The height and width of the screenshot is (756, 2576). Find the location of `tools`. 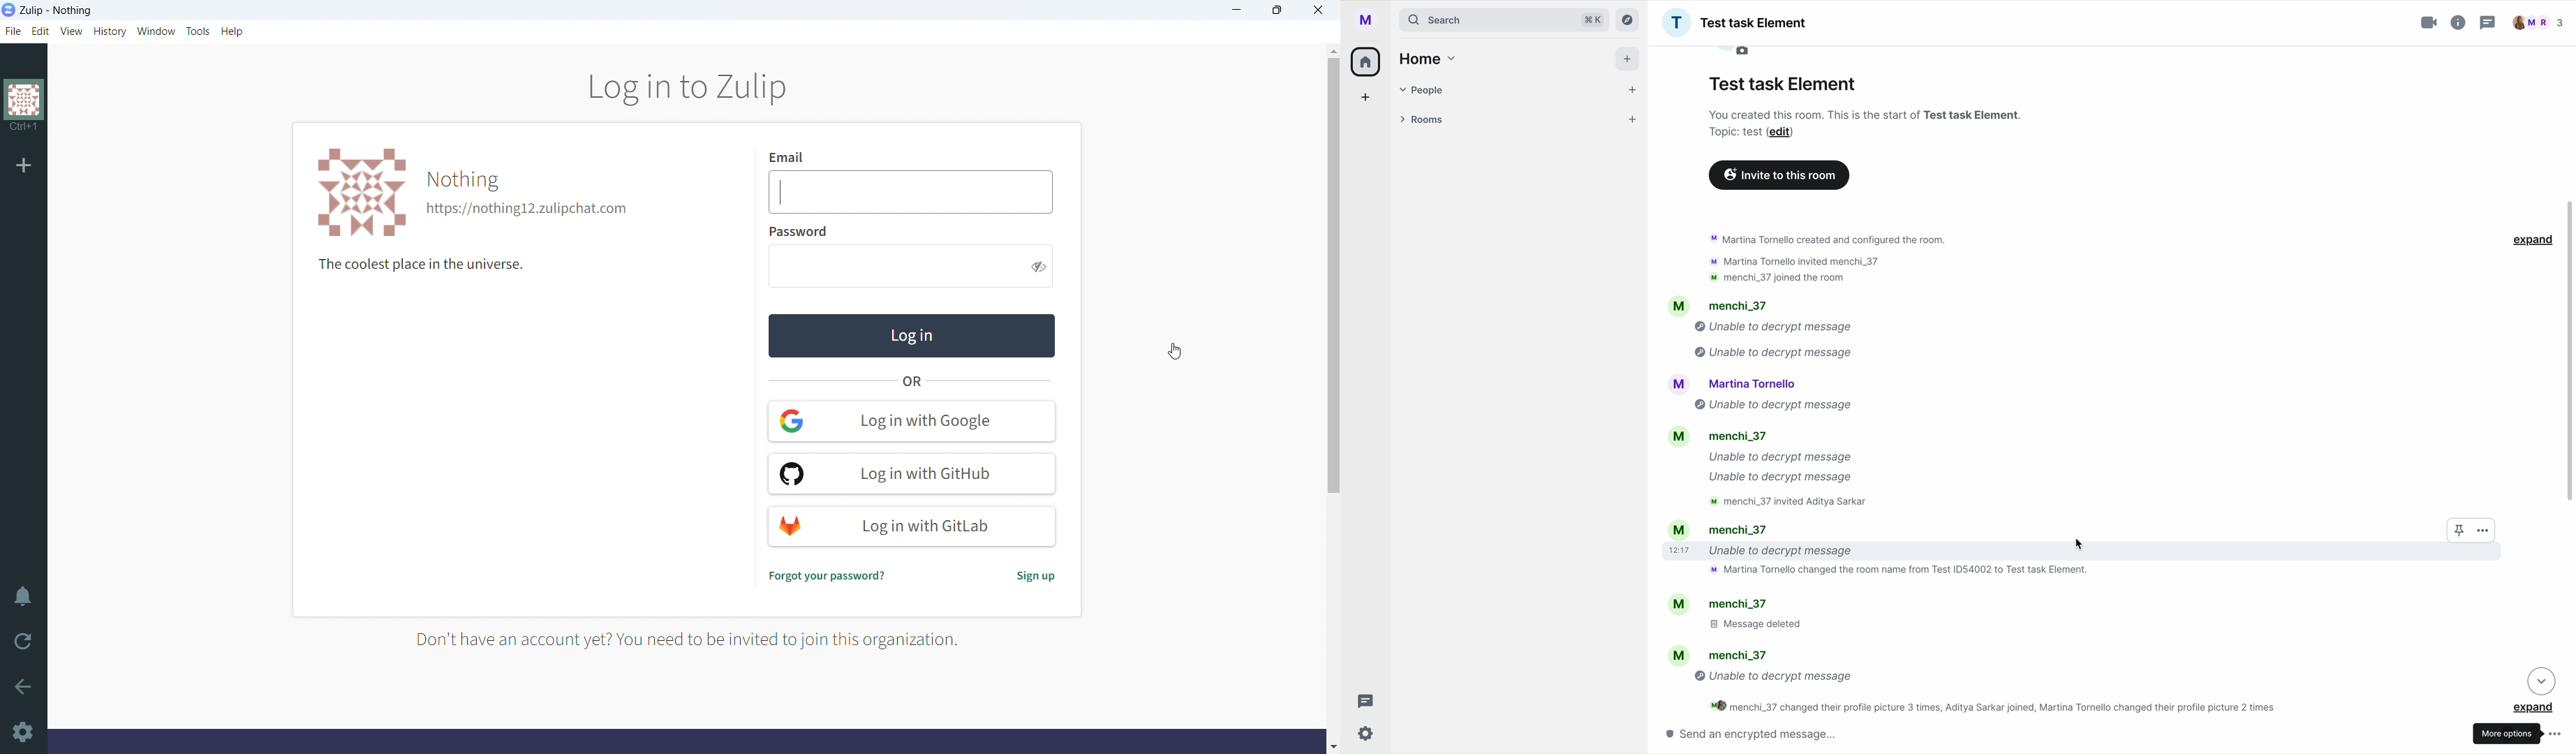

tools is located at coordinates (198, 31).